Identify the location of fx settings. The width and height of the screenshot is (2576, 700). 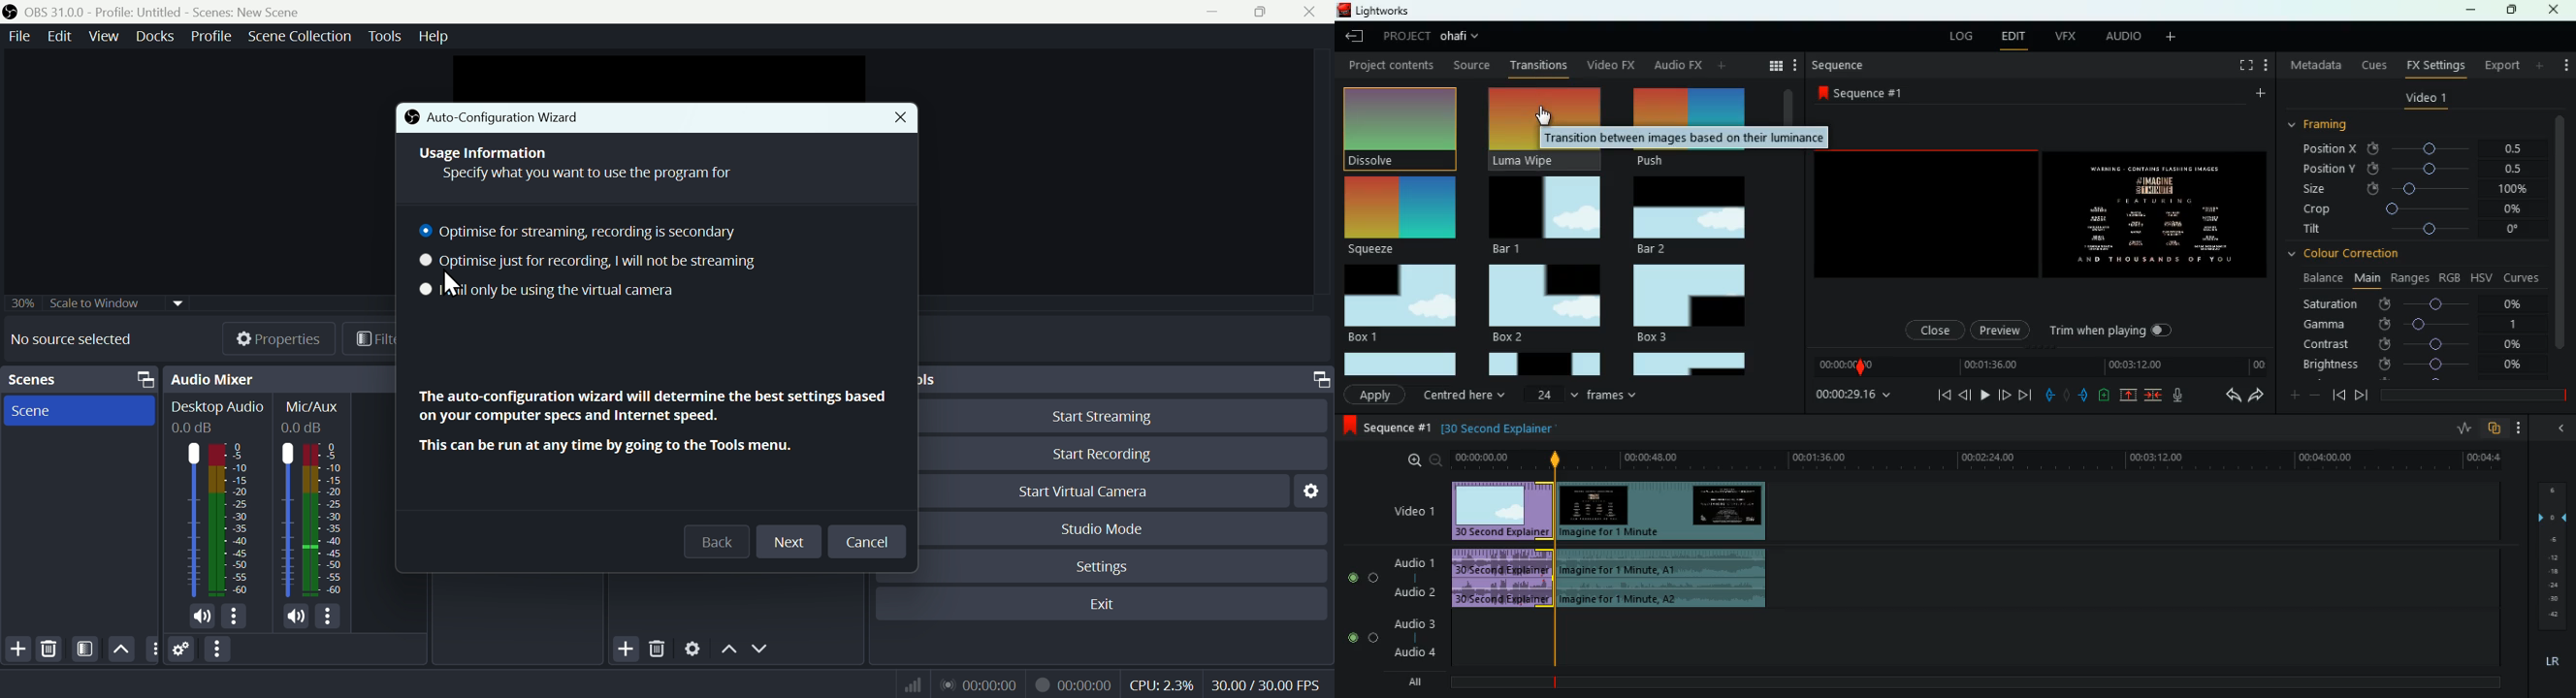
(2434, 64).